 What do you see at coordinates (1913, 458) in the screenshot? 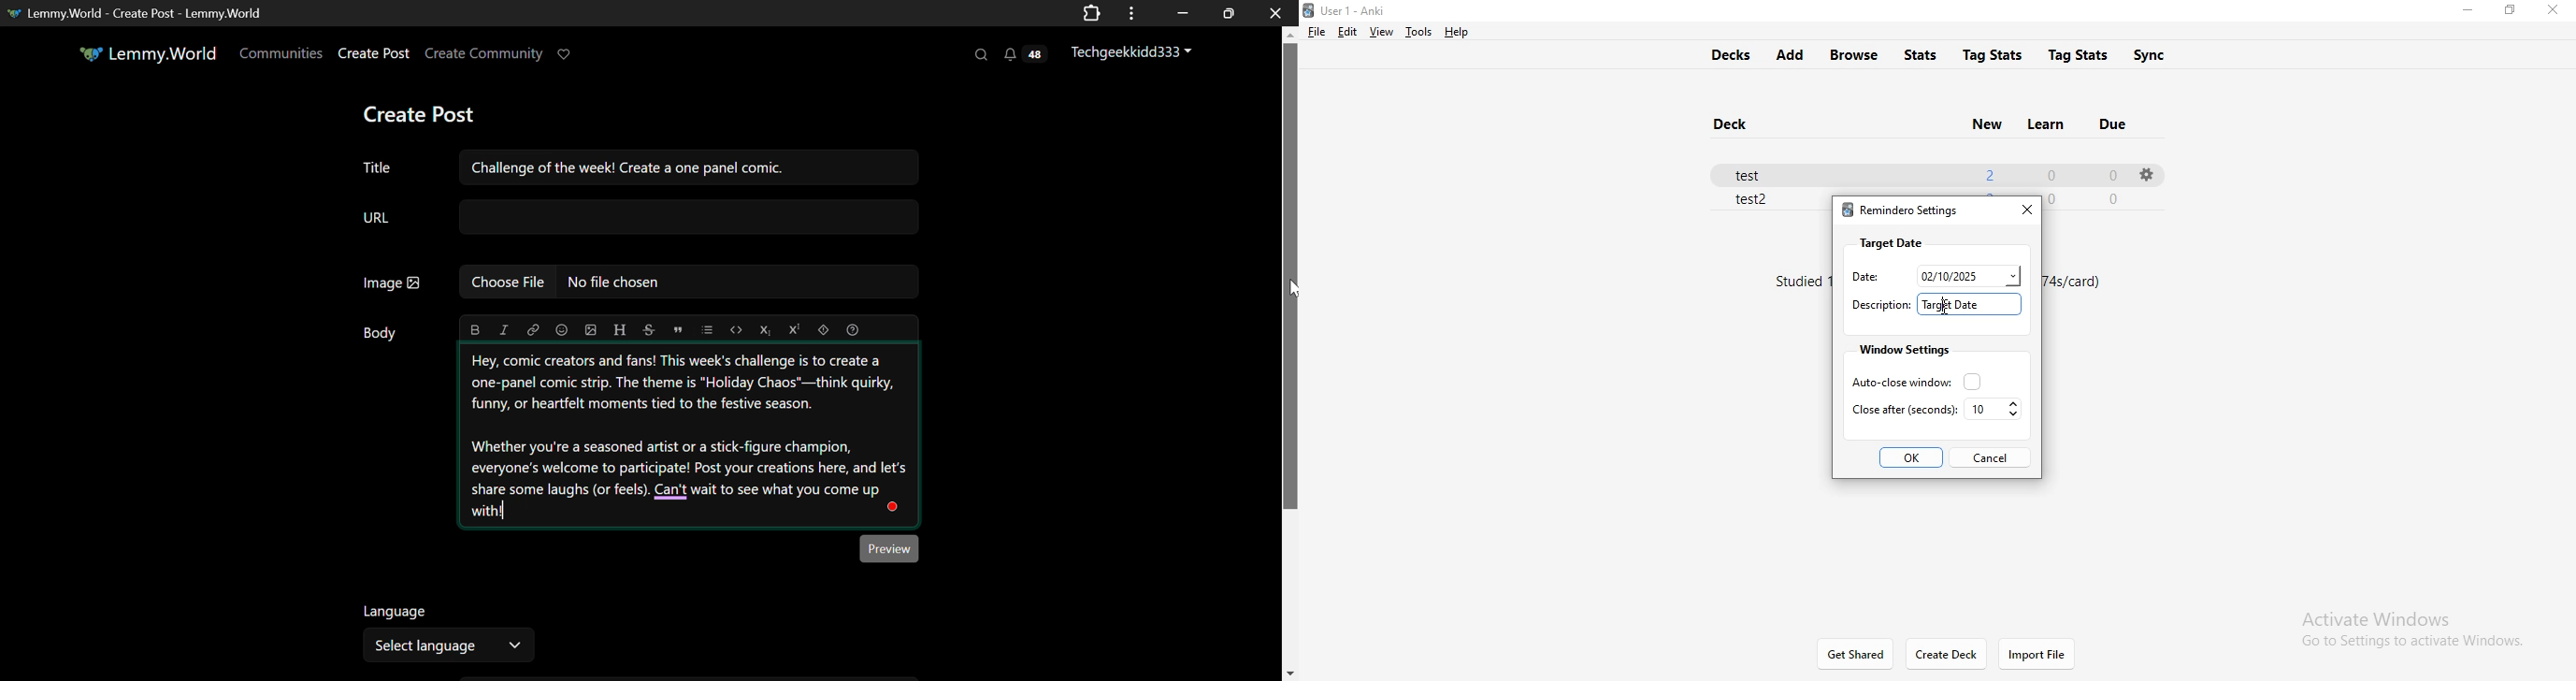
I see `ok` at bounding box center [1913, 458].